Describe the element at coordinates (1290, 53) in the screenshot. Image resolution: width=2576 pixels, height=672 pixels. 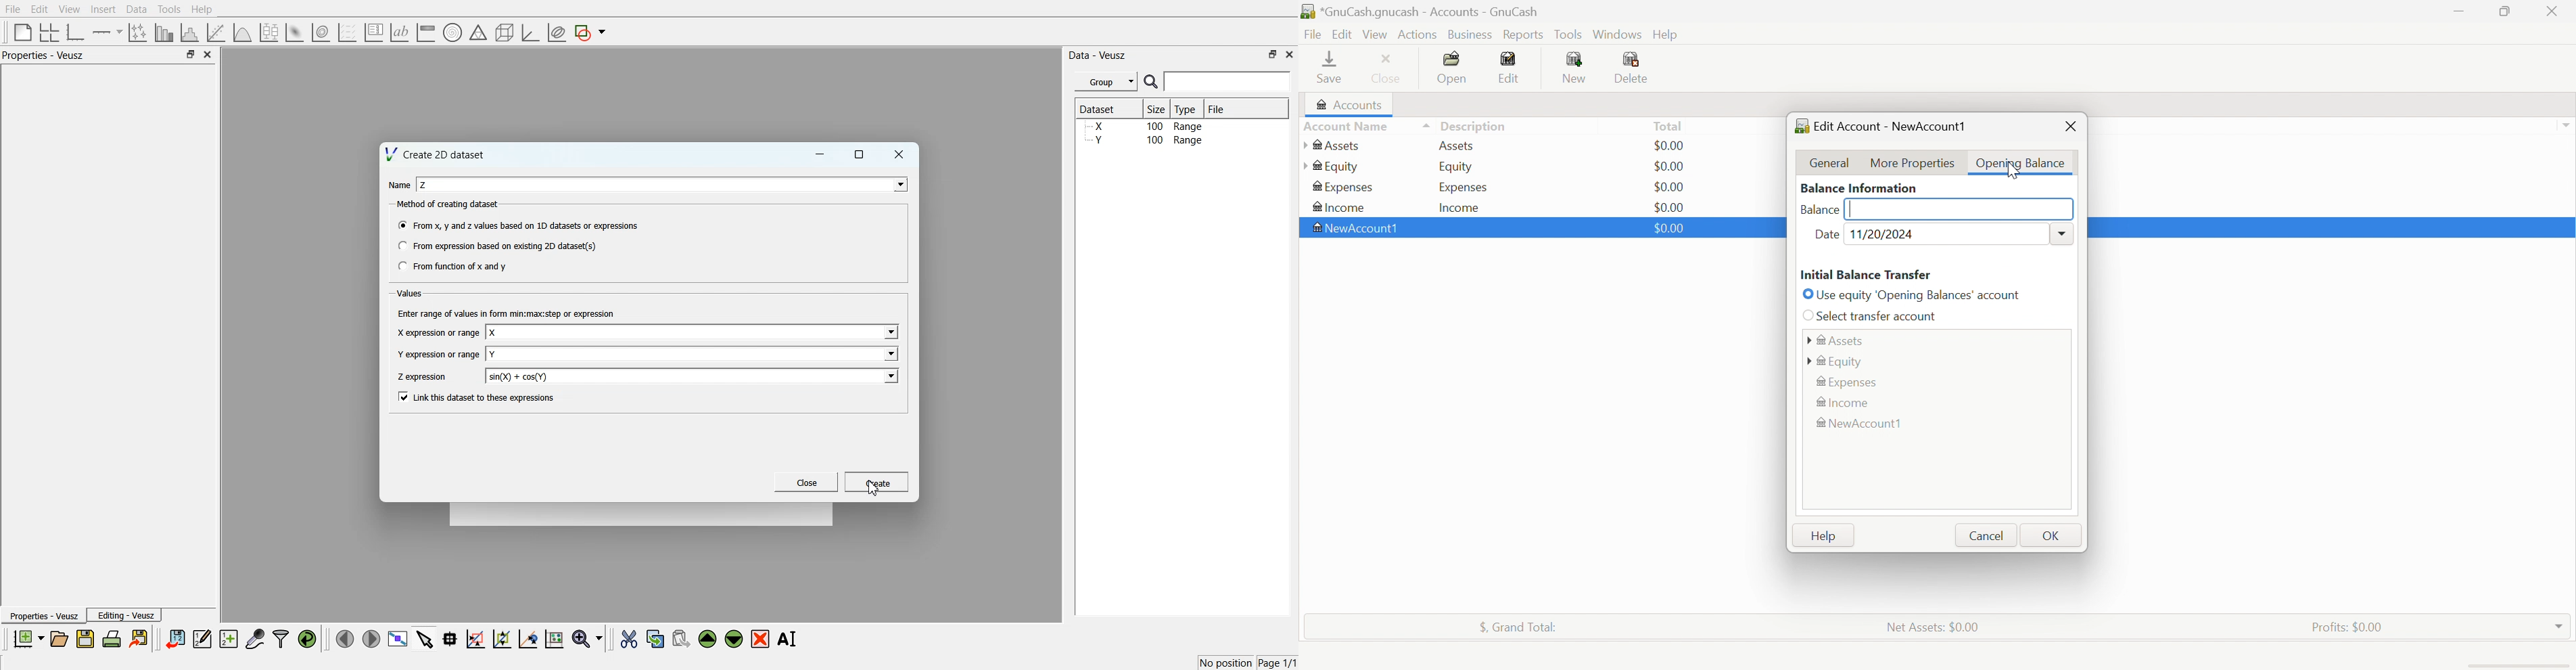
I see `Close` at that location.